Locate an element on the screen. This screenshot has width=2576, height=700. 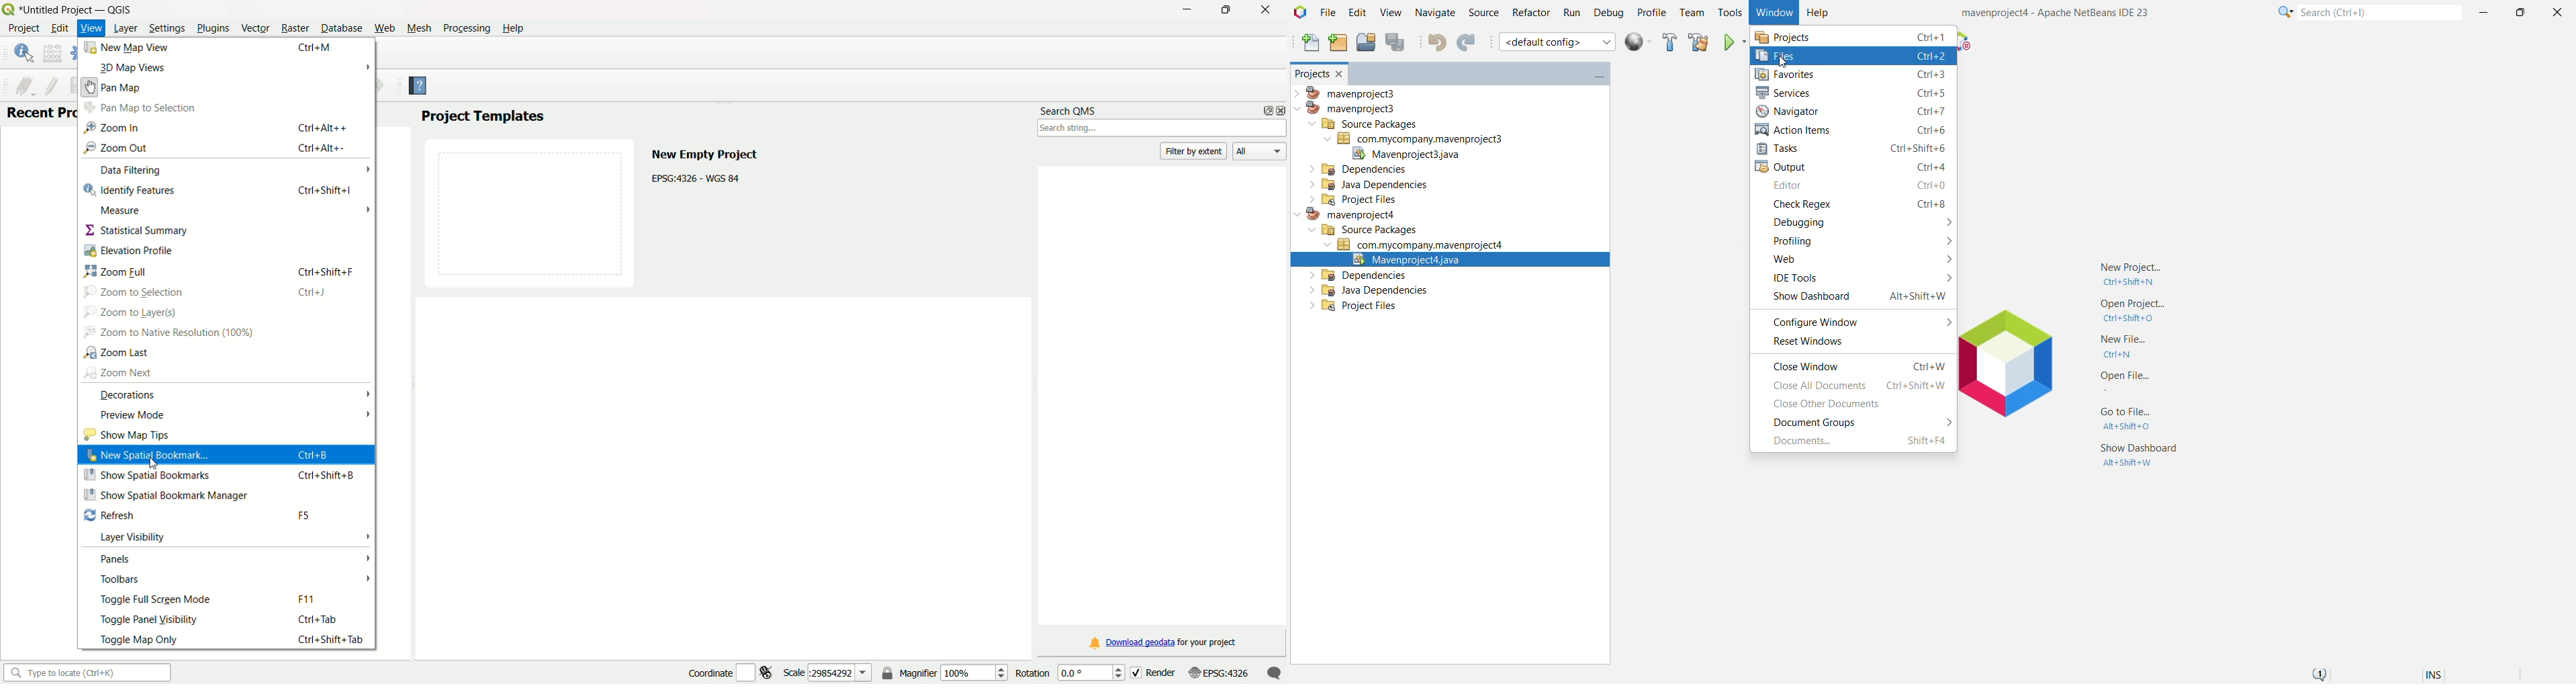
Click to open Files Window is located at coordinates (1852, 54).